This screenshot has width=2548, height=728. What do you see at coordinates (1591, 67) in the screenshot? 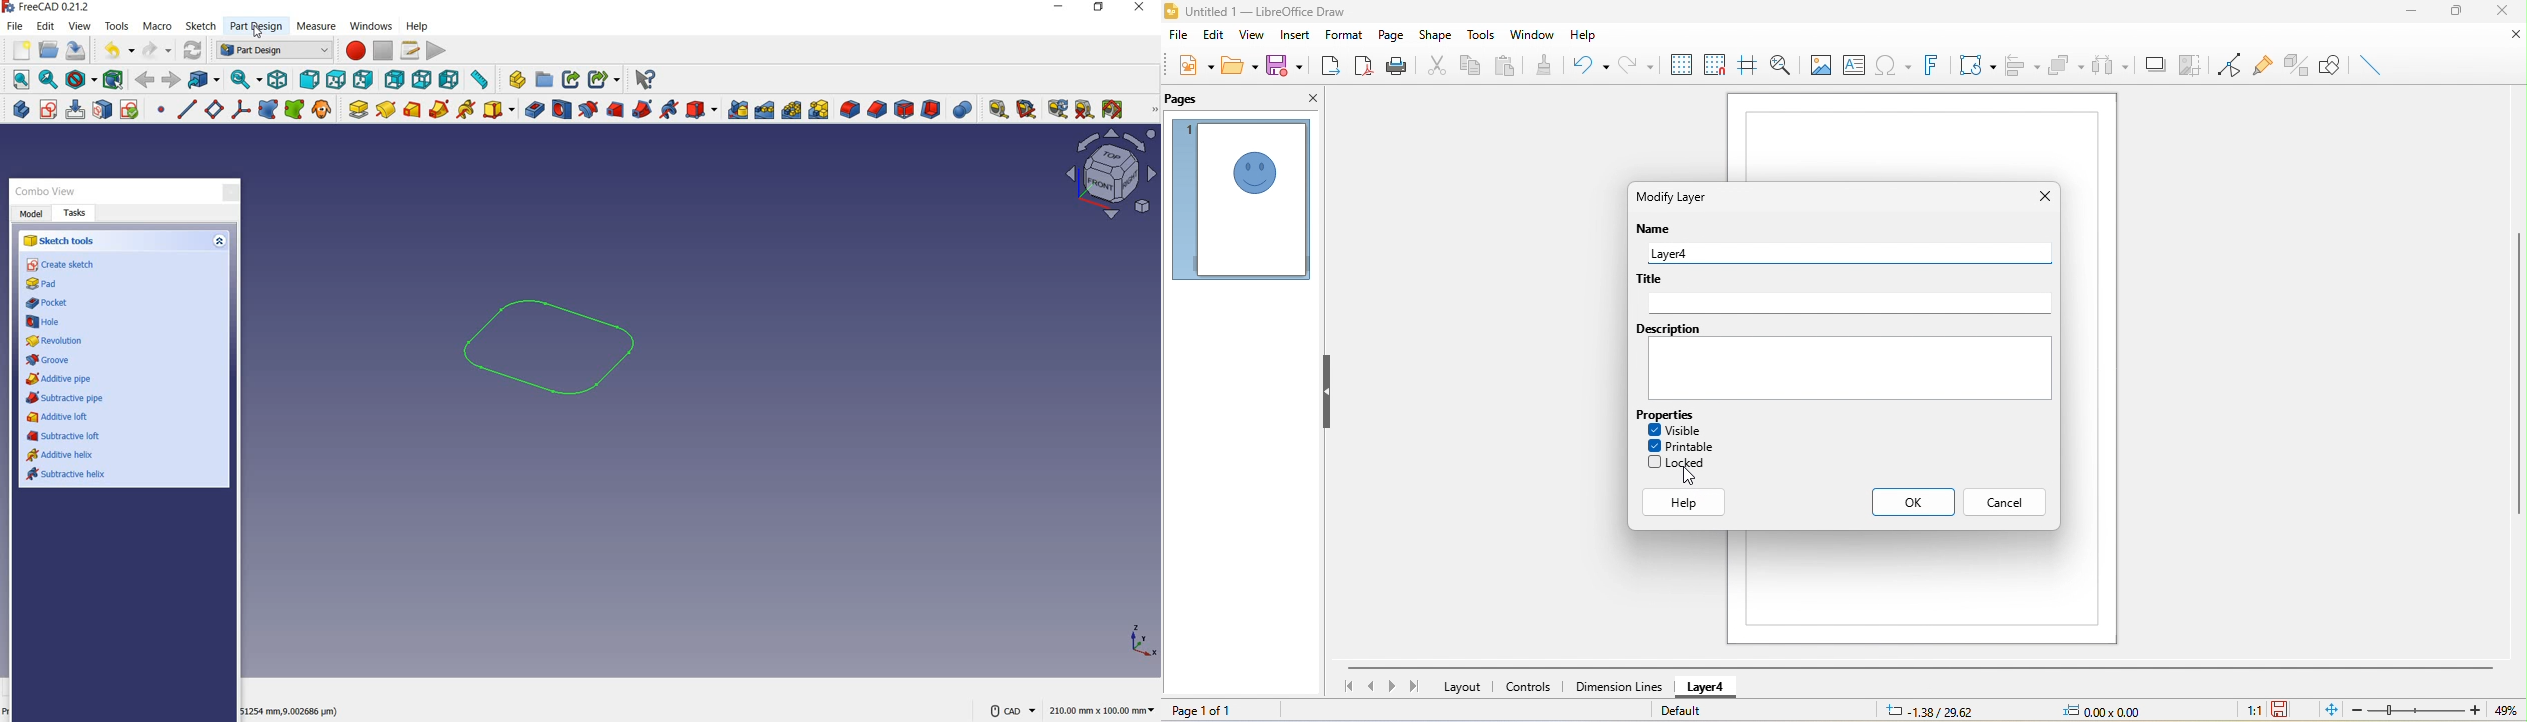
I see `undo` at bounding box center [1591, 67].